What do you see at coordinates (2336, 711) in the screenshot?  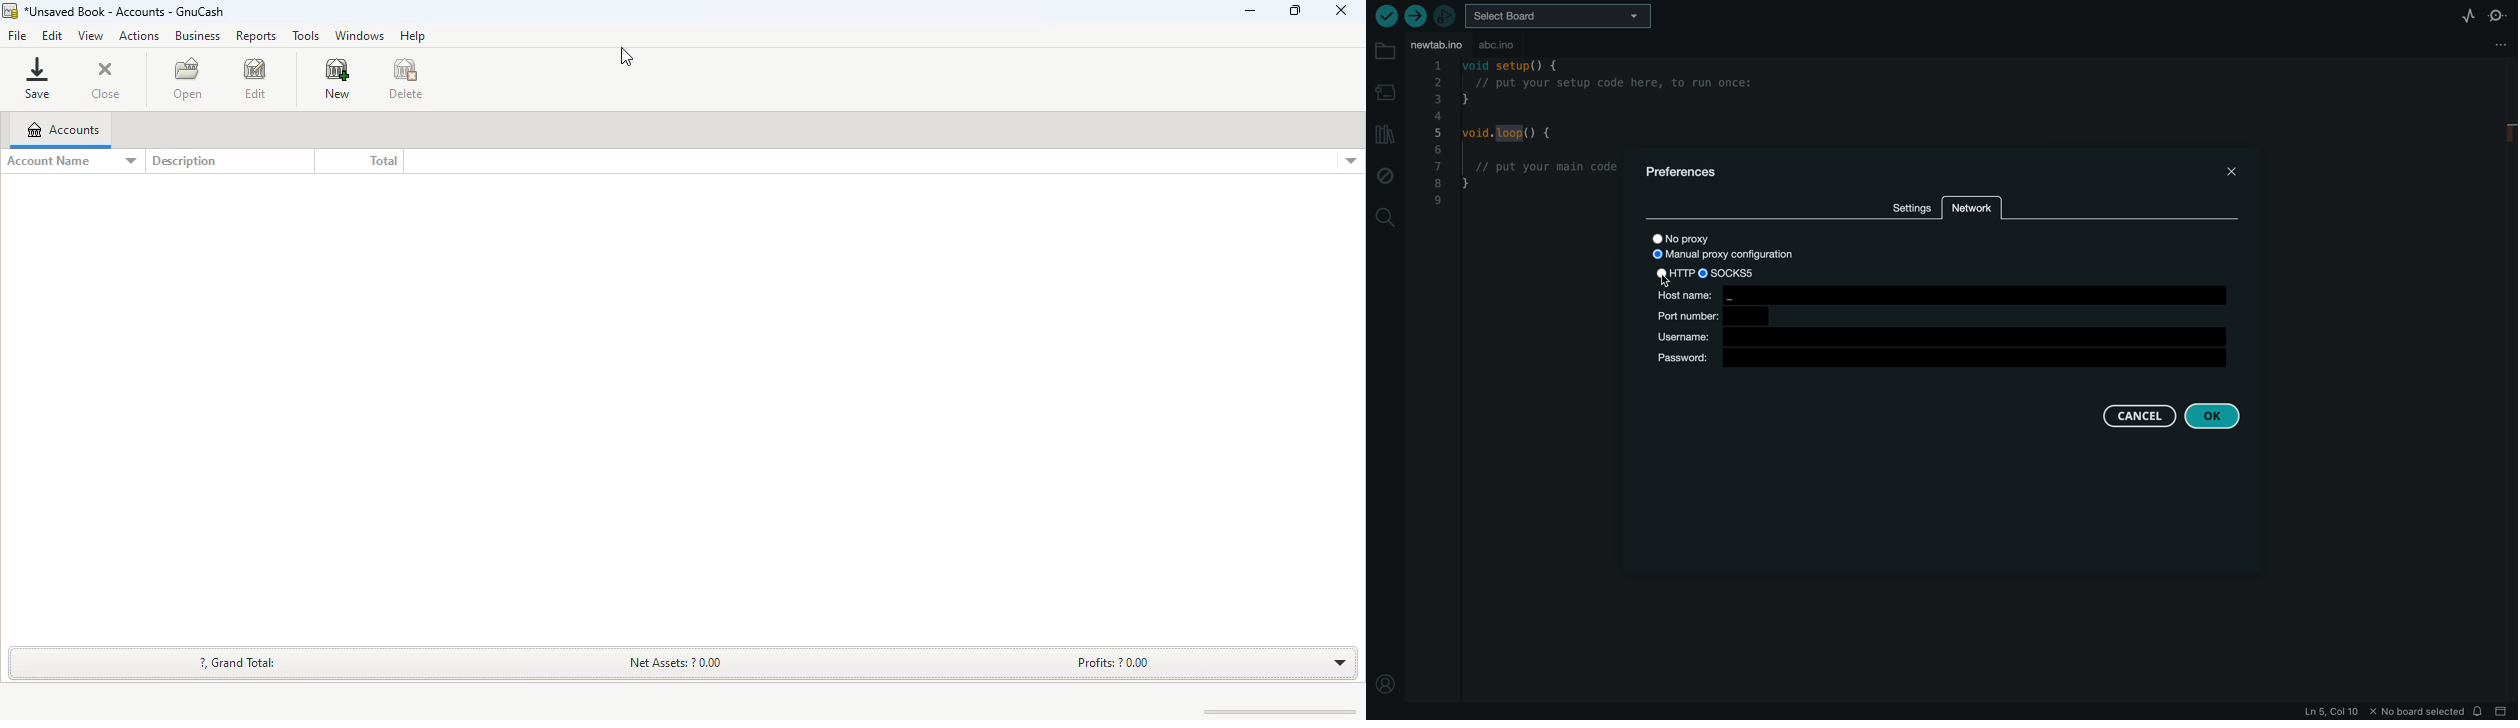 I see `file information` at bounding box center [2336, 711].